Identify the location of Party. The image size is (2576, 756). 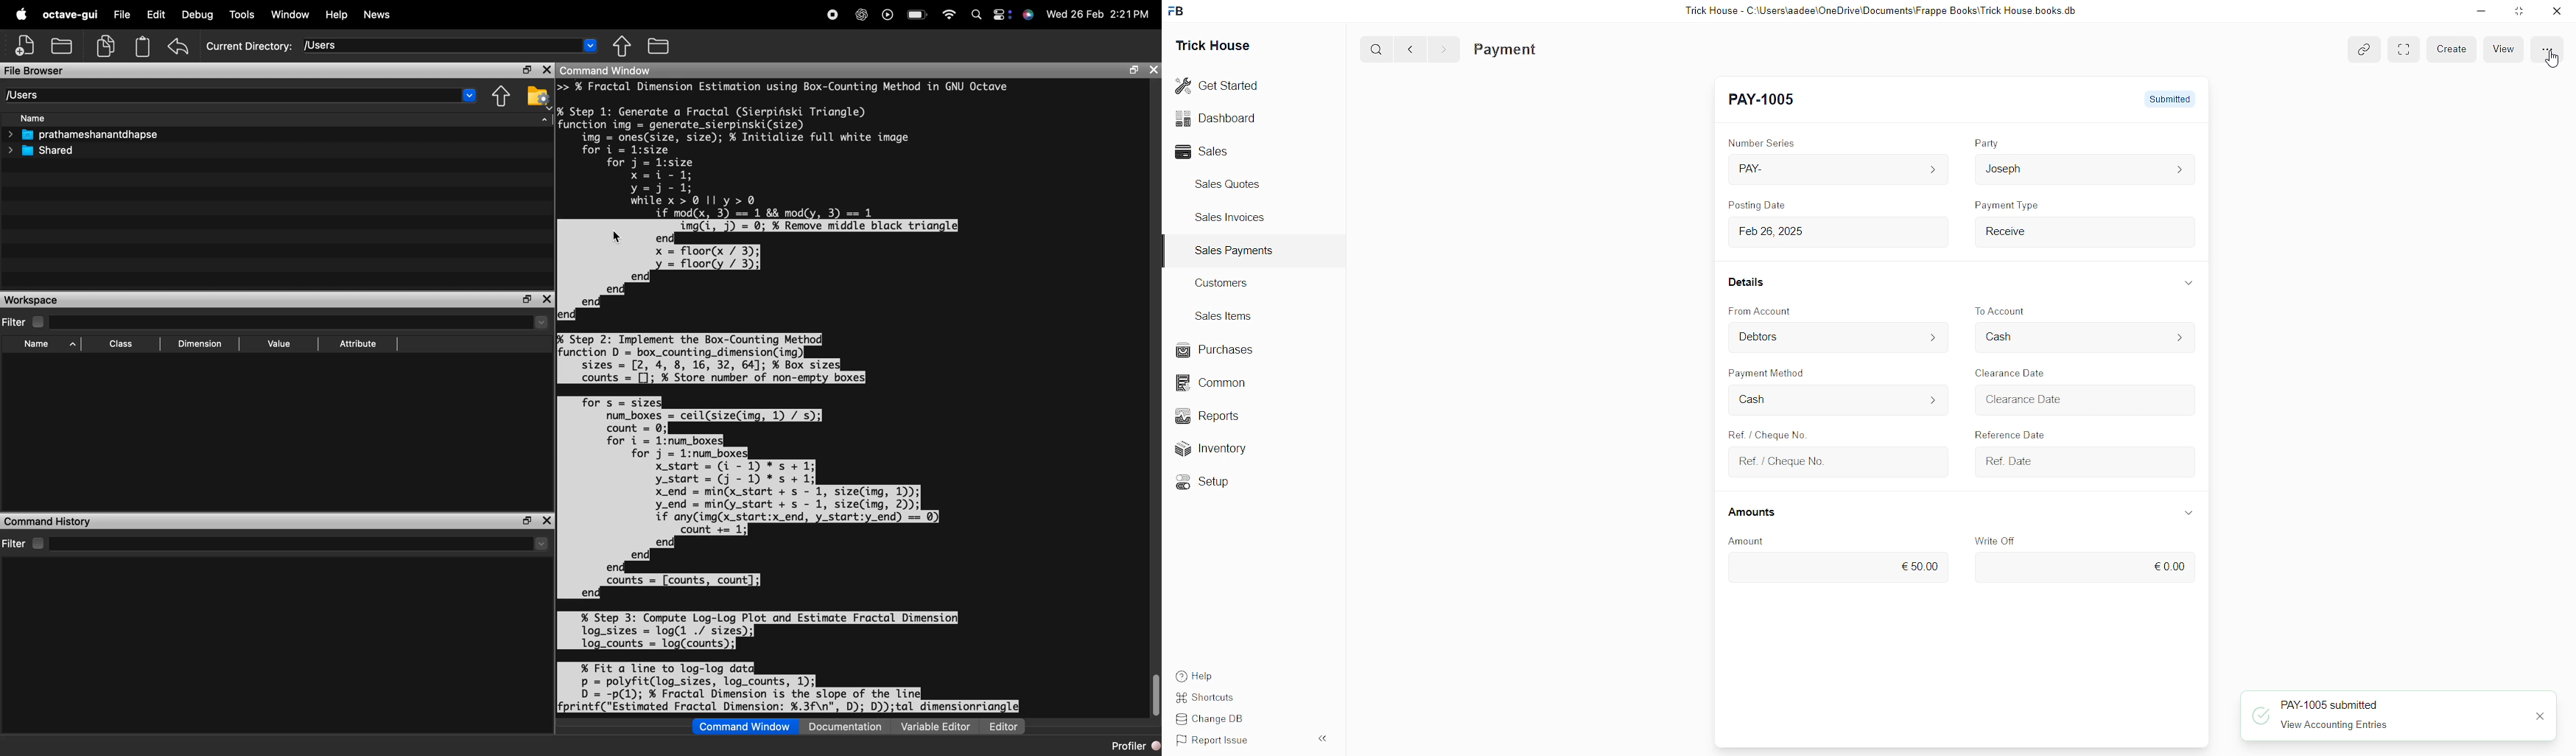
(1983, 142).